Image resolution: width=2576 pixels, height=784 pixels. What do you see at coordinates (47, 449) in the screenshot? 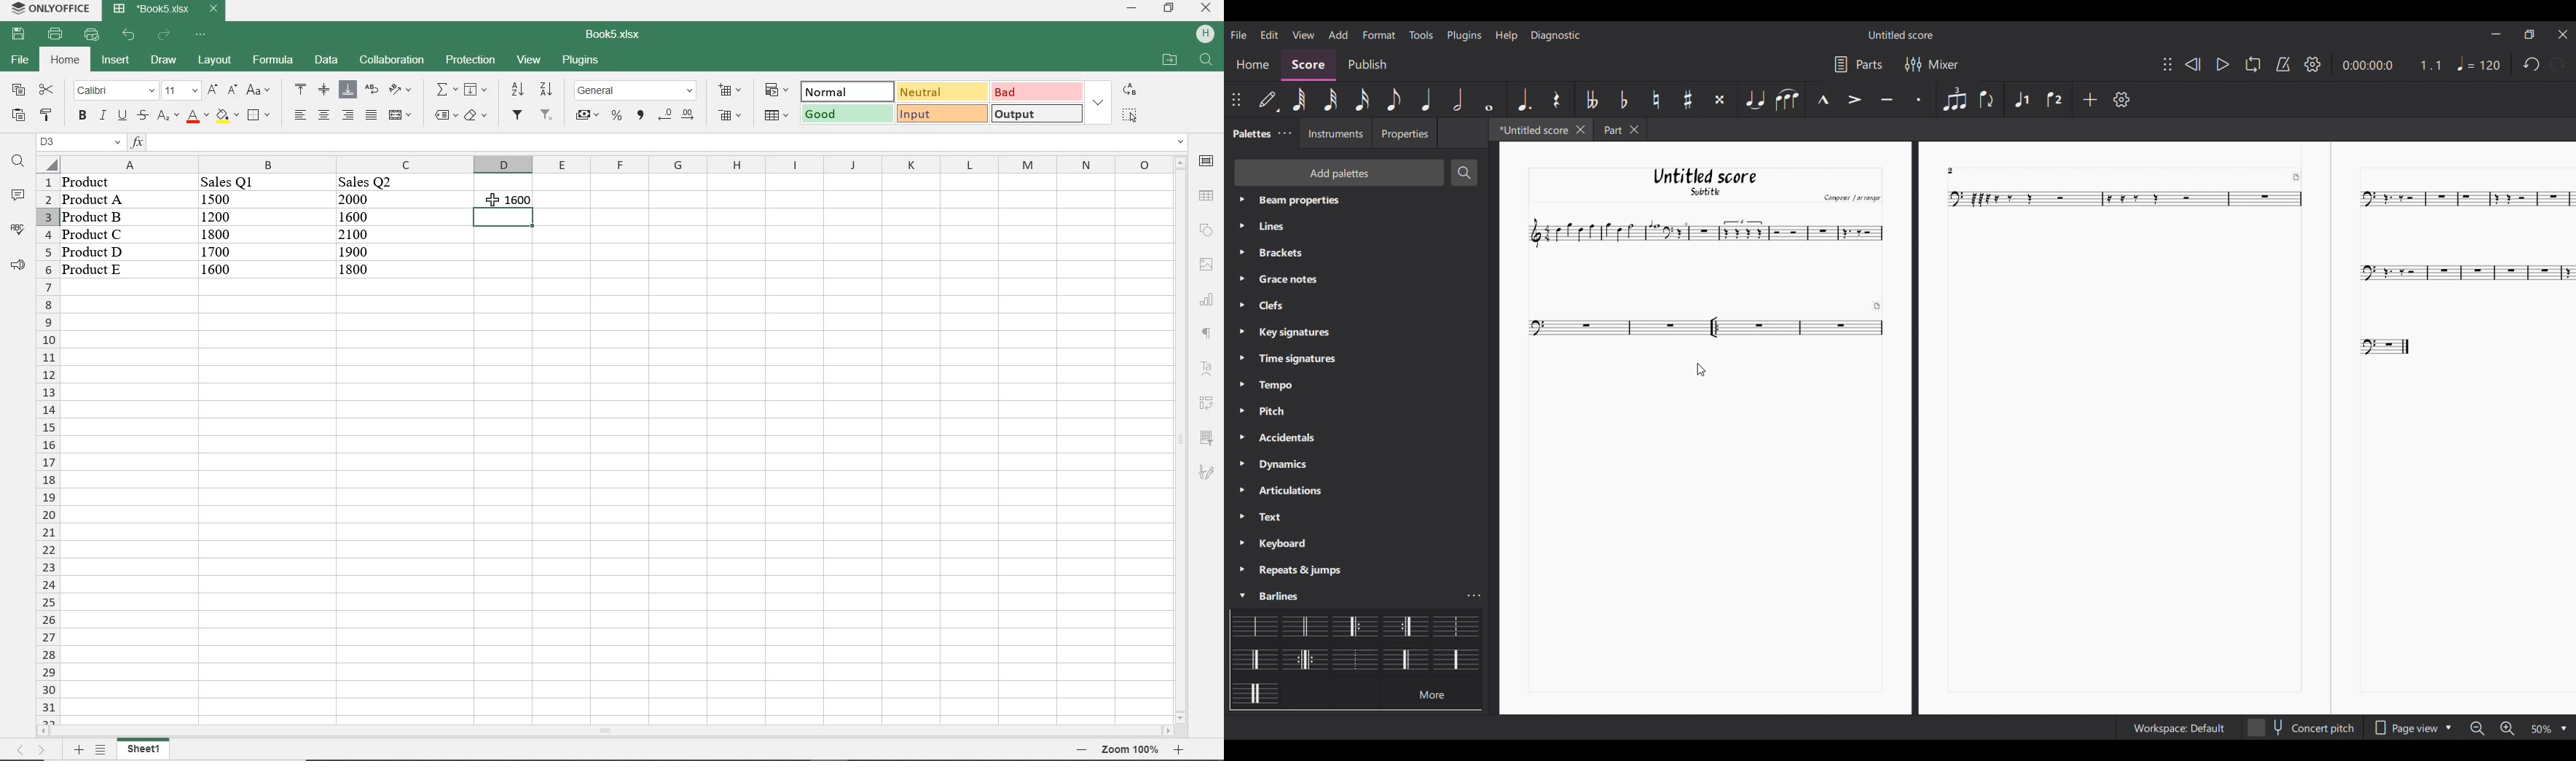
I see `rows` at bounding box center [47, 449].